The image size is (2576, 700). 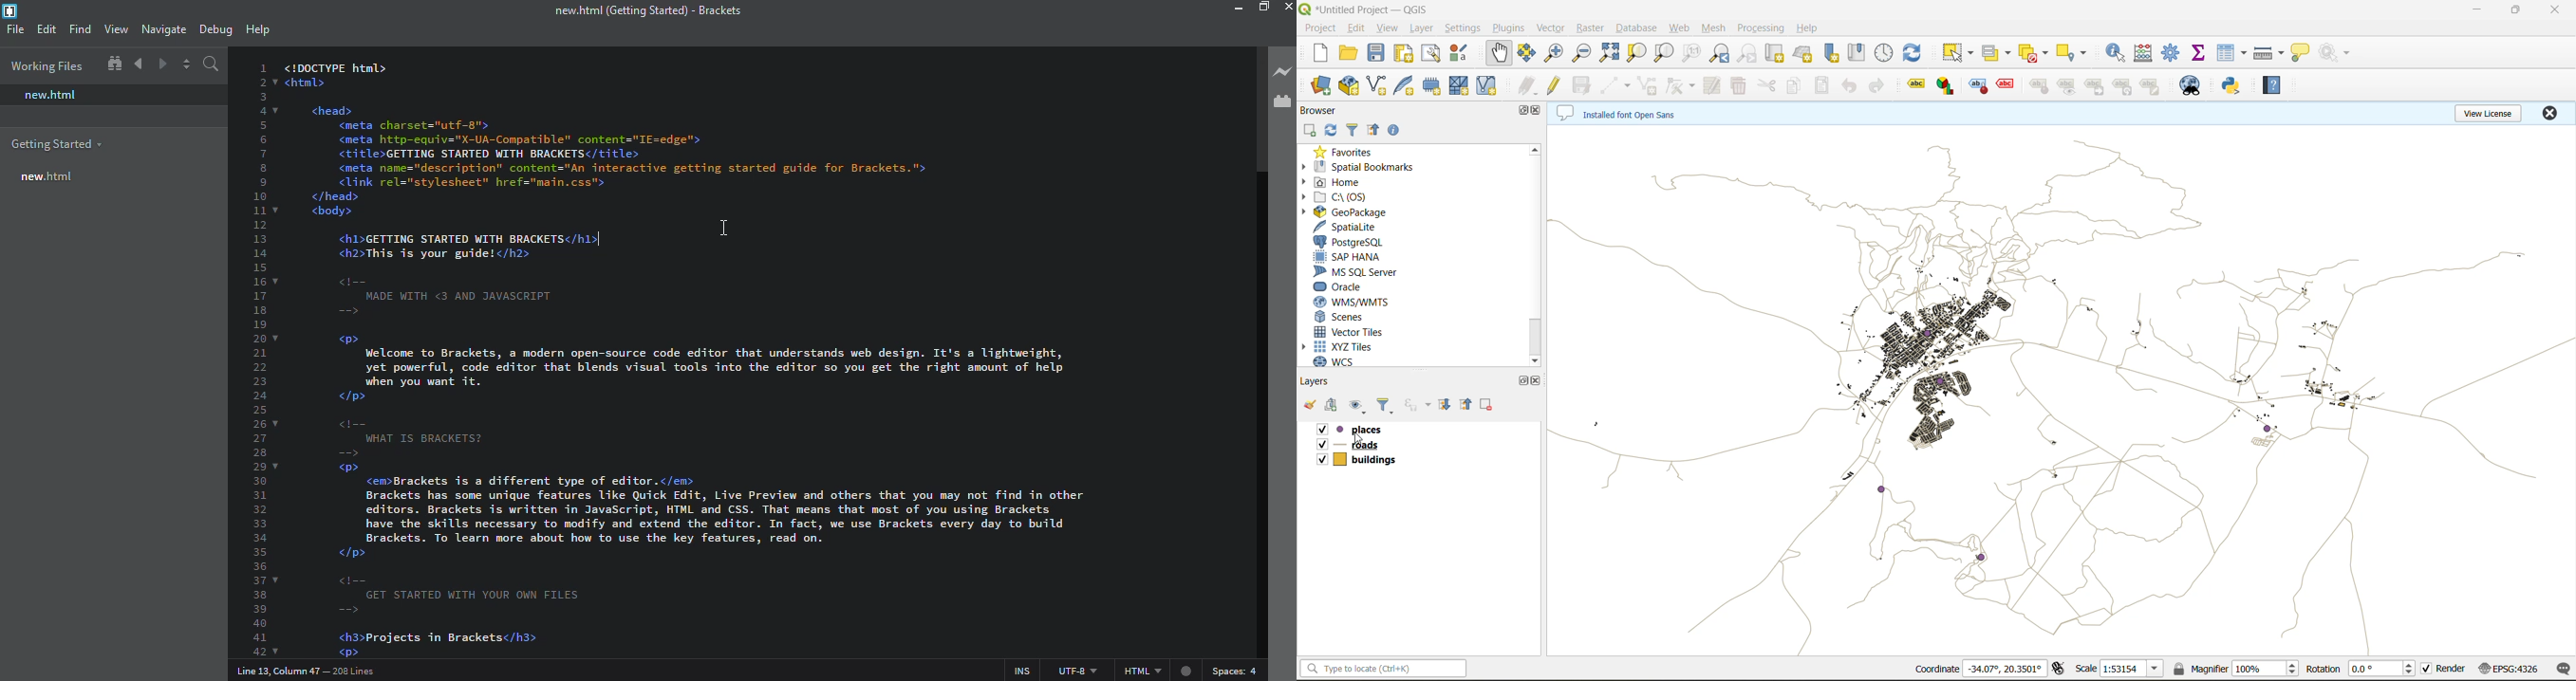 I want to click on test code, so click(x=689, y=138).